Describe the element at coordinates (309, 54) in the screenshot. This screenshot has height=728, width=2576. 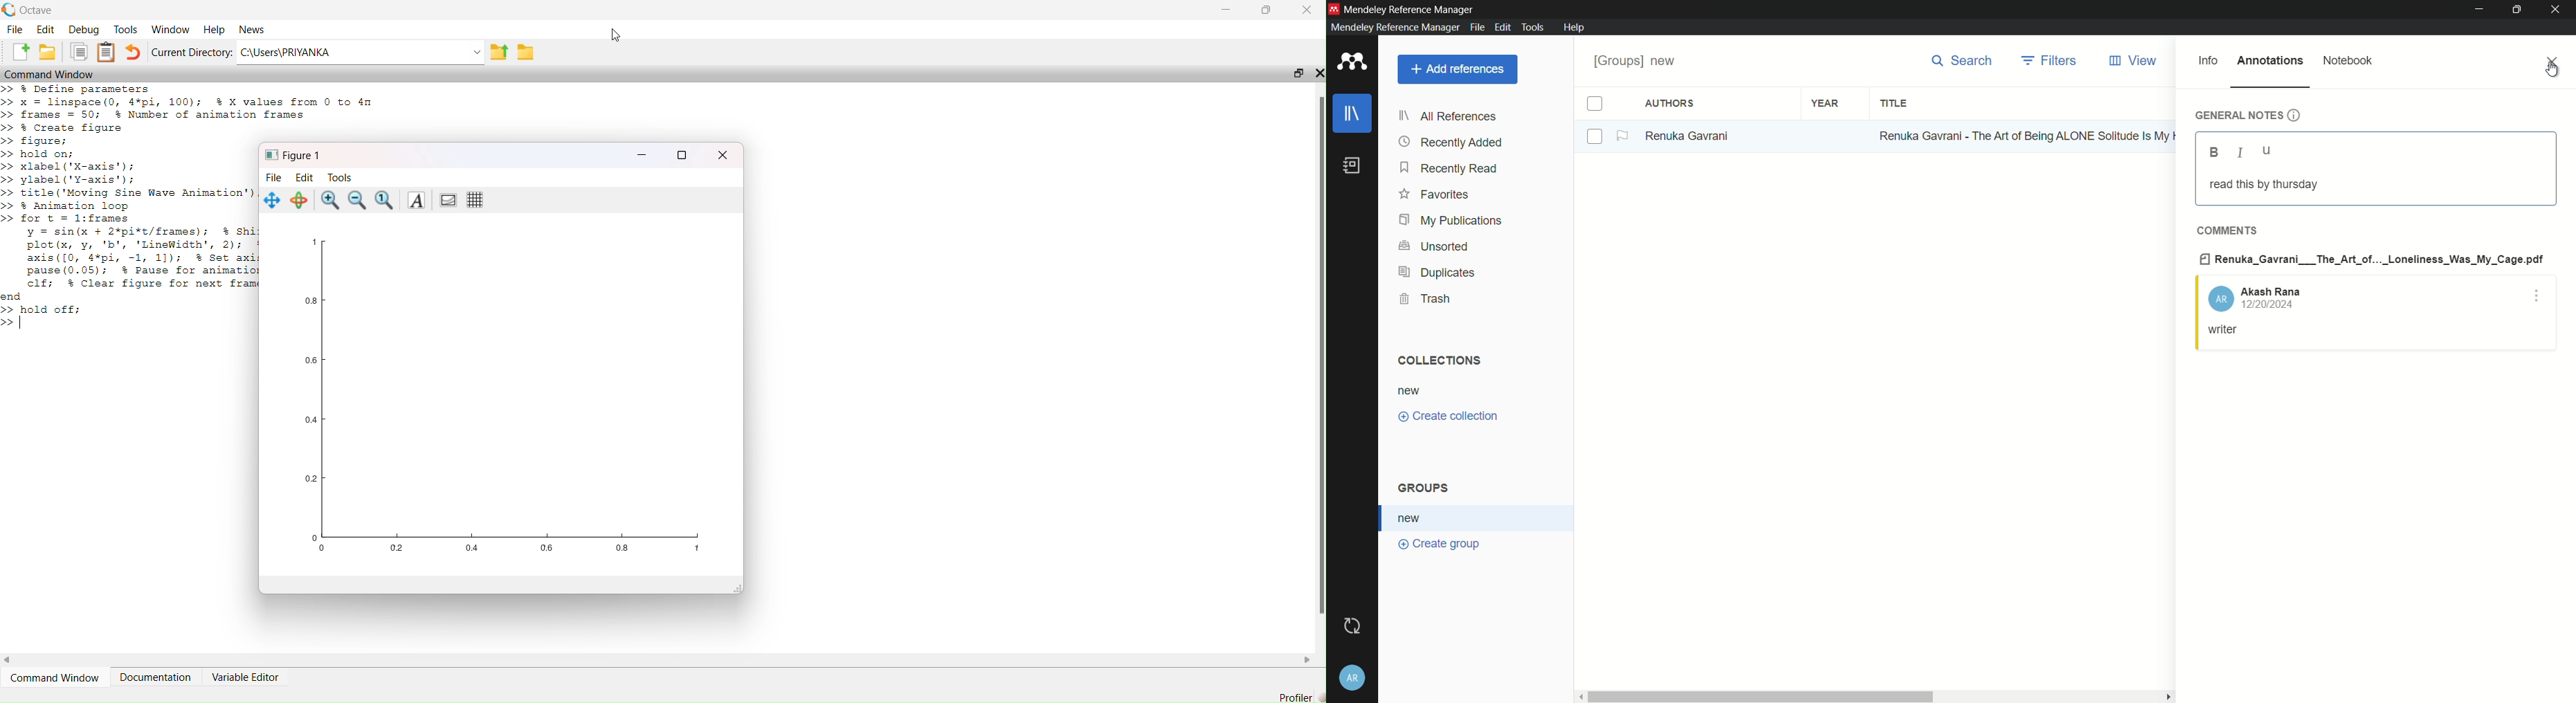
I see `C:\Users\PRIYANKA` at that location.